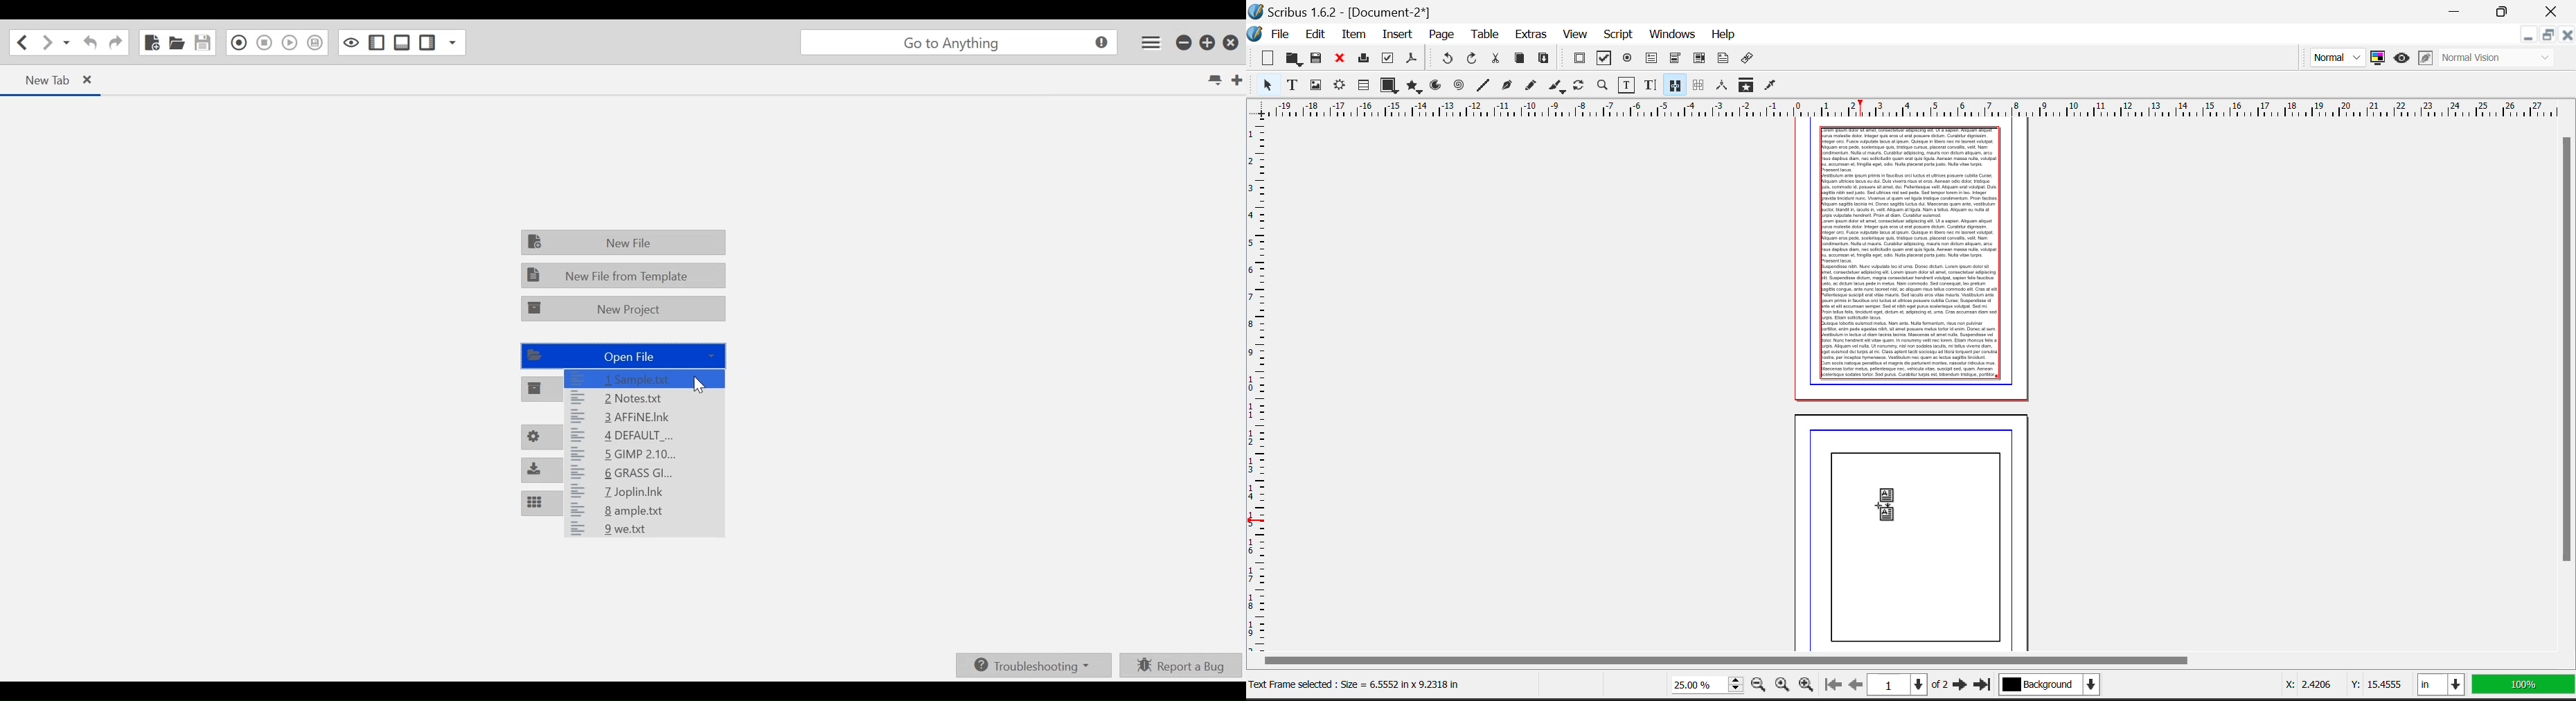 Image resolution: width=2576 pixels, height=728 pixels. Describe the element at coordinates (1505, 87) in the screenshot. I see `Bezier Curve` at that location.